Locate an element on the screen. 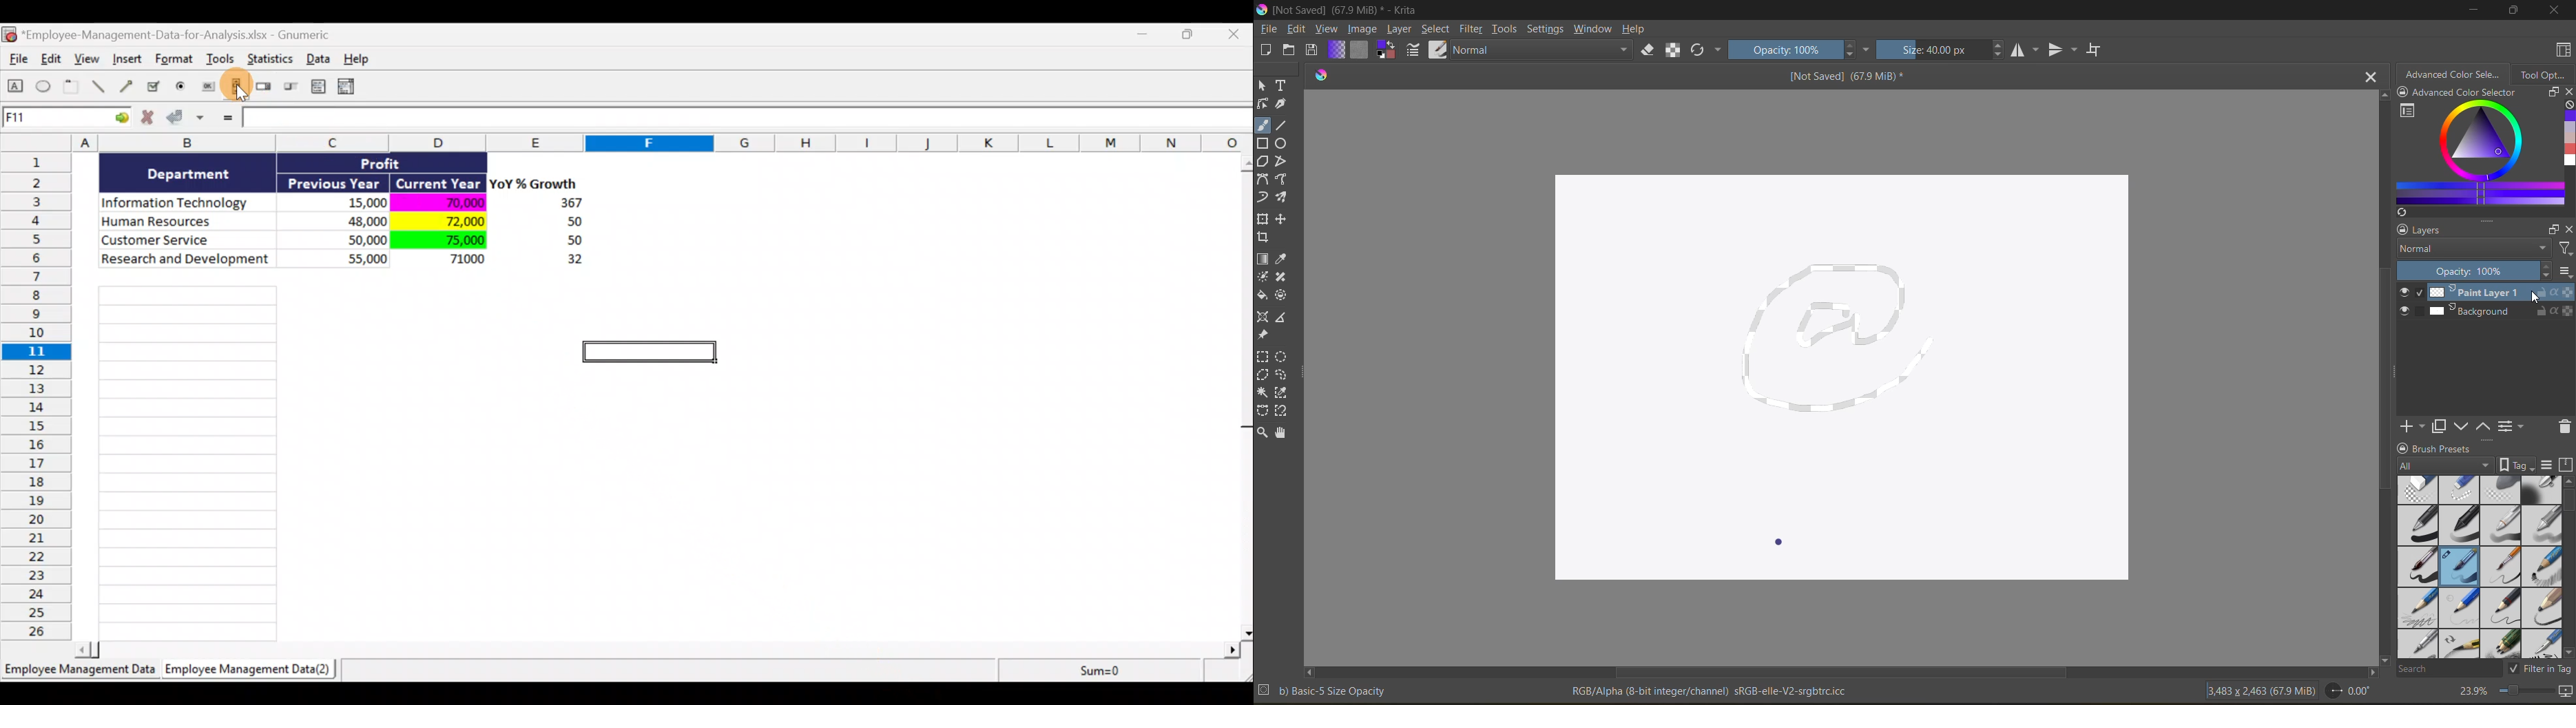 This screenshot has height=728, width=2576. close is located at coordinates (2552, 10).